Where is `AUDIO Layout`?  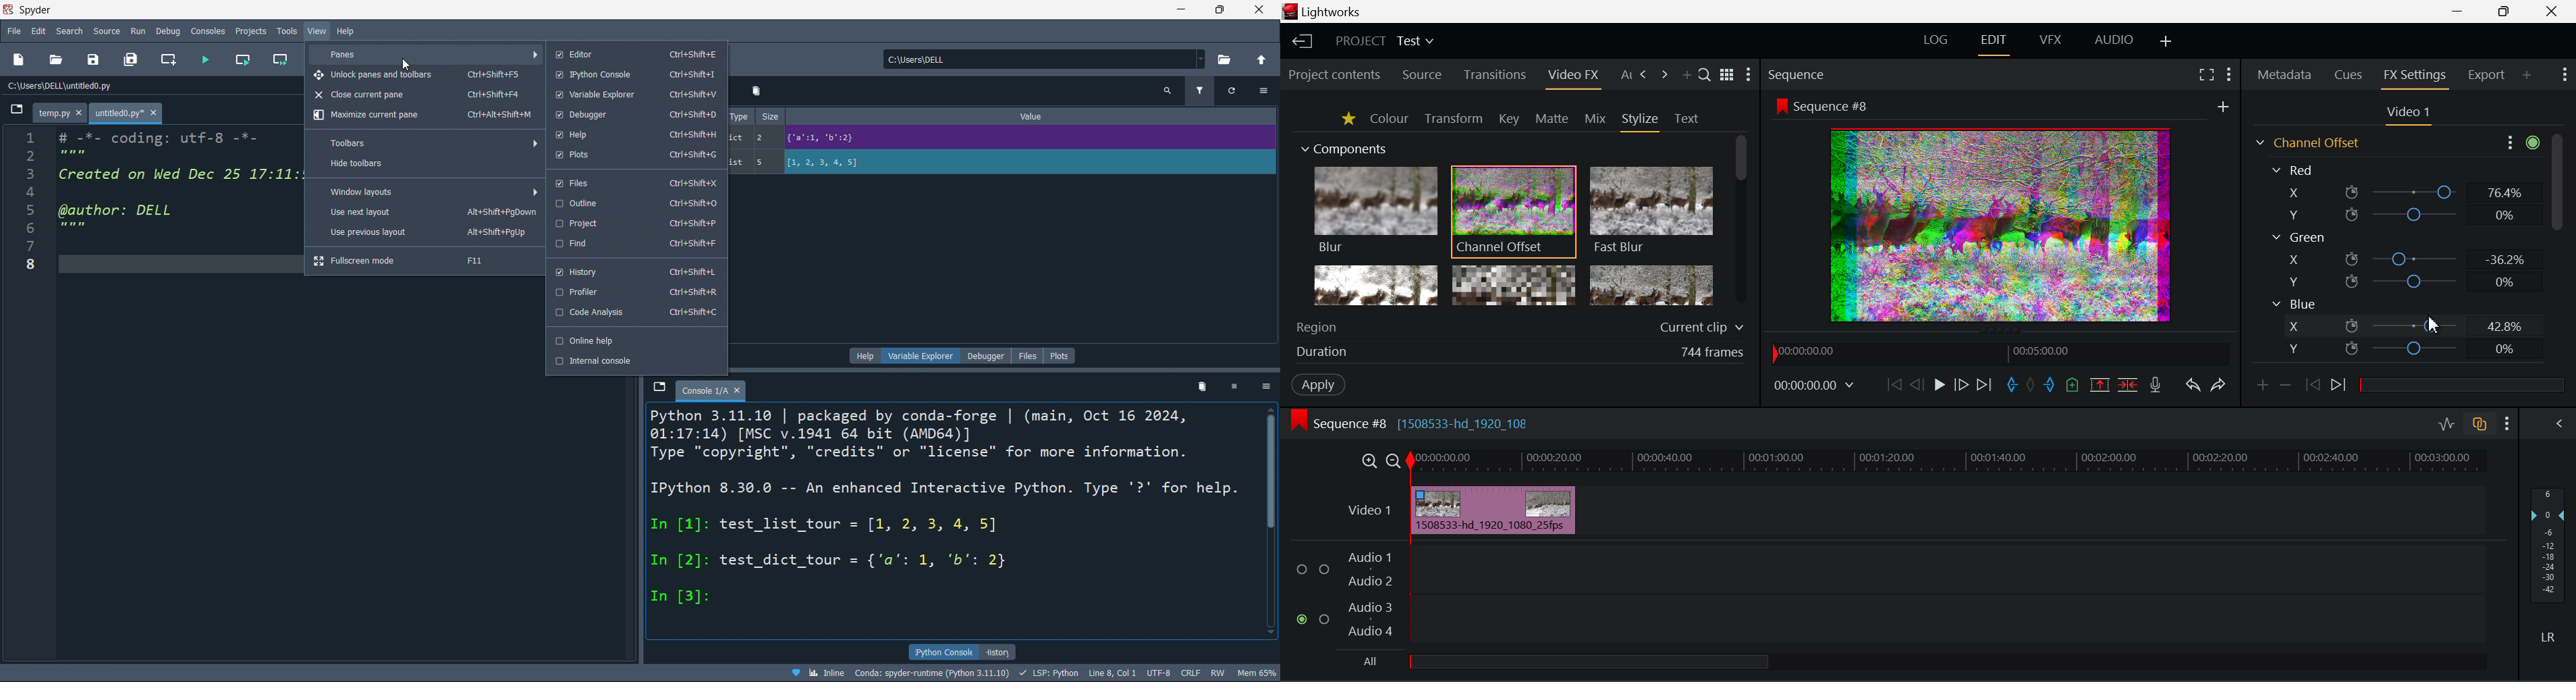 AUDIO Layout is located at coordinates (2116, 43).